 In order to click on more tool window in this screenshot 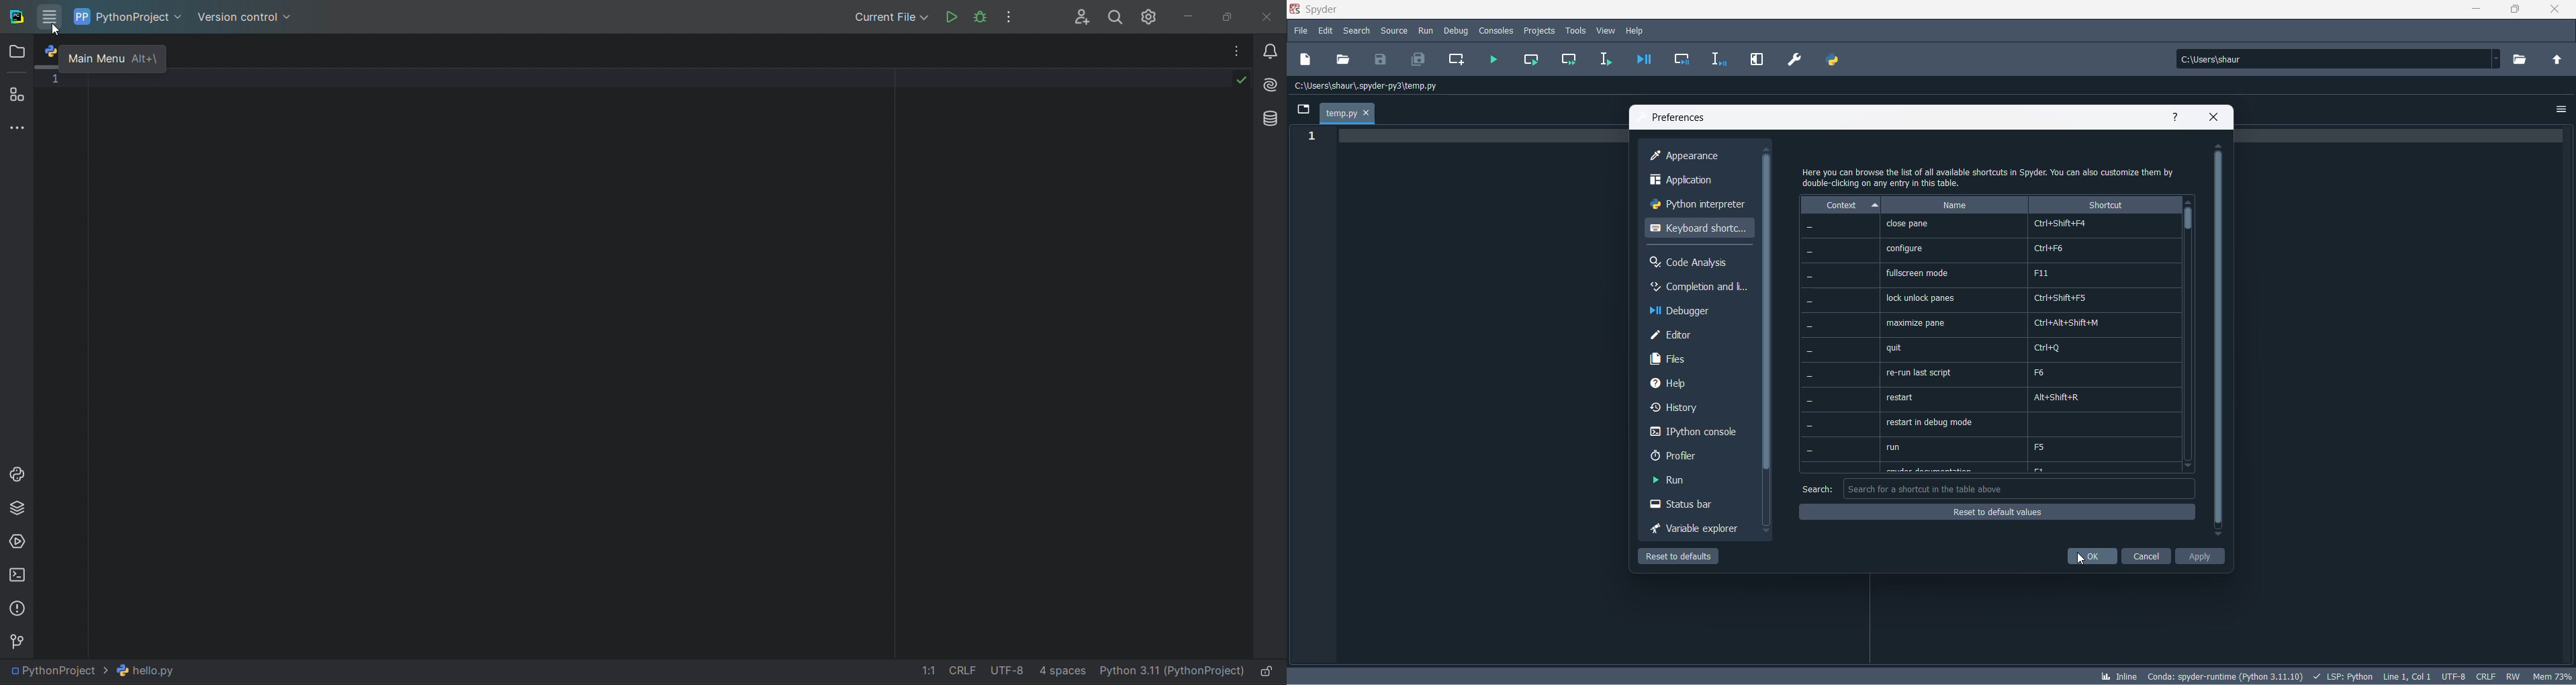, I will do `click(17, 128)`.